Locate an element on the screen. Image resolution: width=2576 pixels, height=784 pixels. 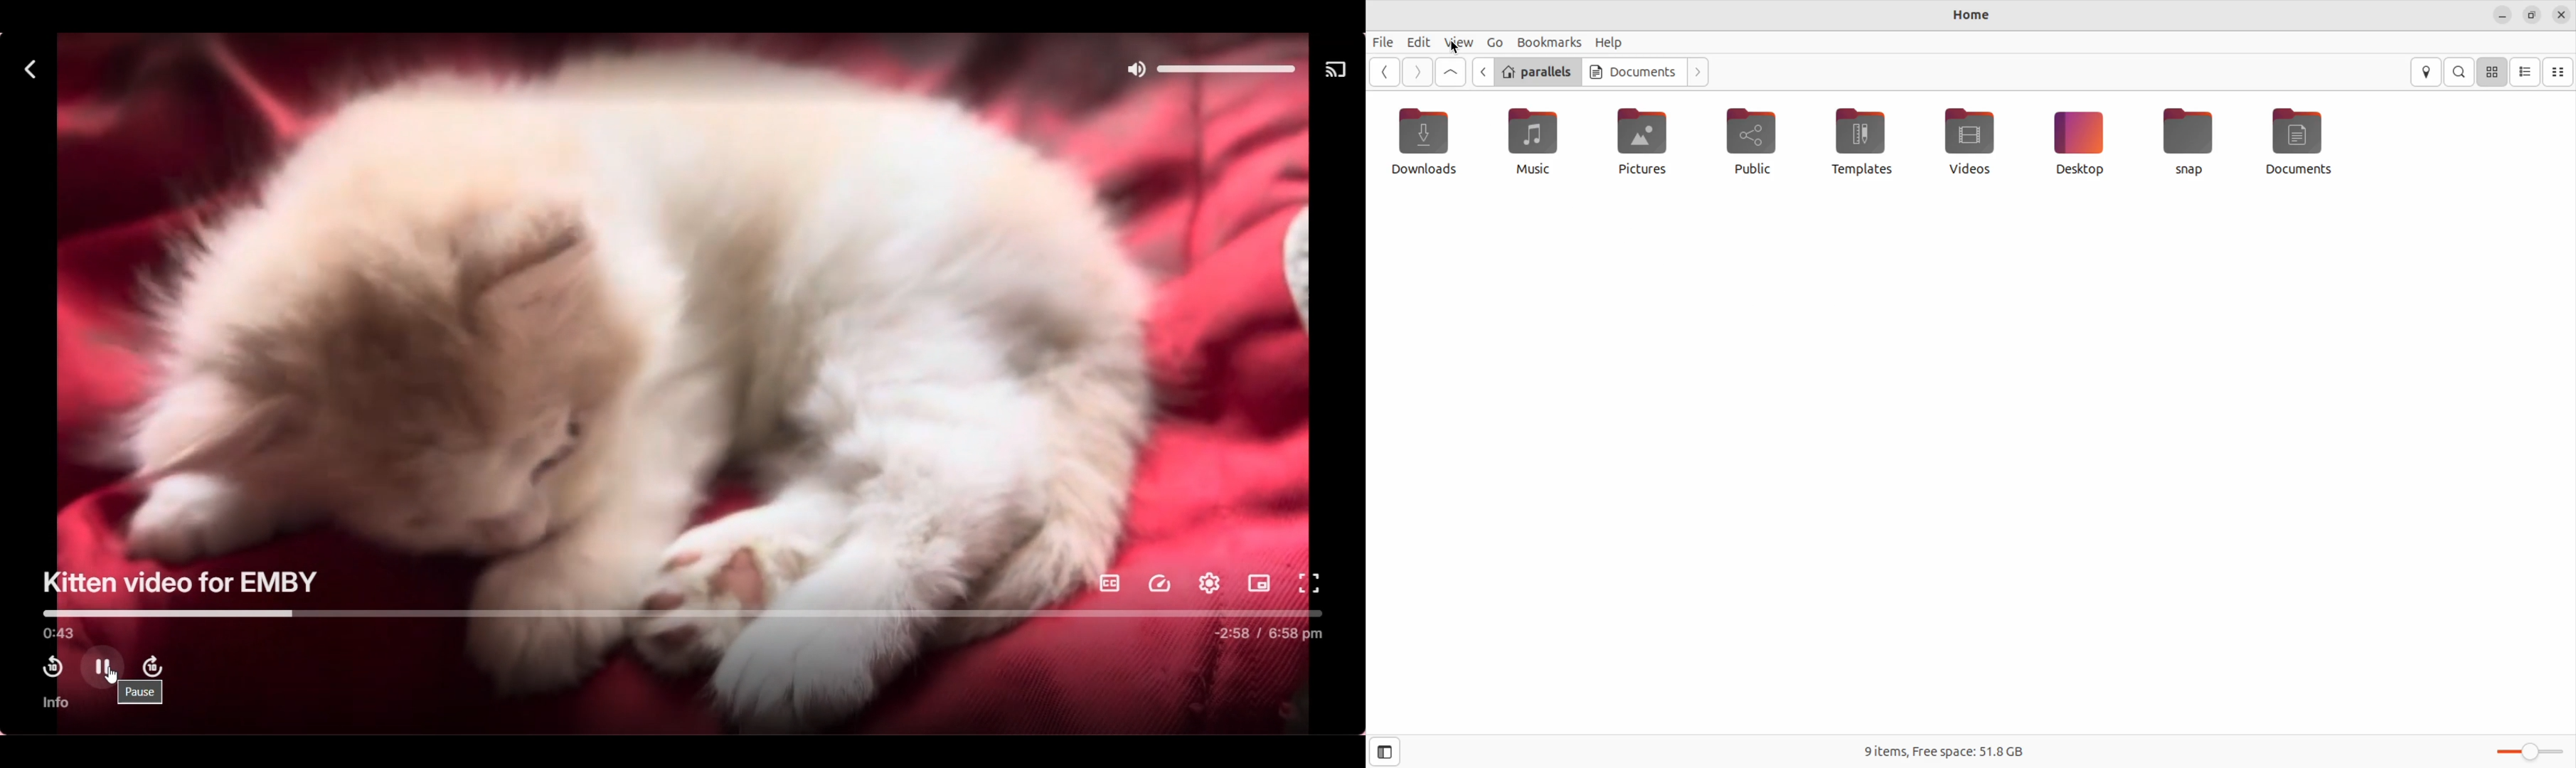
Videos is located at coordinates (1968, 139).